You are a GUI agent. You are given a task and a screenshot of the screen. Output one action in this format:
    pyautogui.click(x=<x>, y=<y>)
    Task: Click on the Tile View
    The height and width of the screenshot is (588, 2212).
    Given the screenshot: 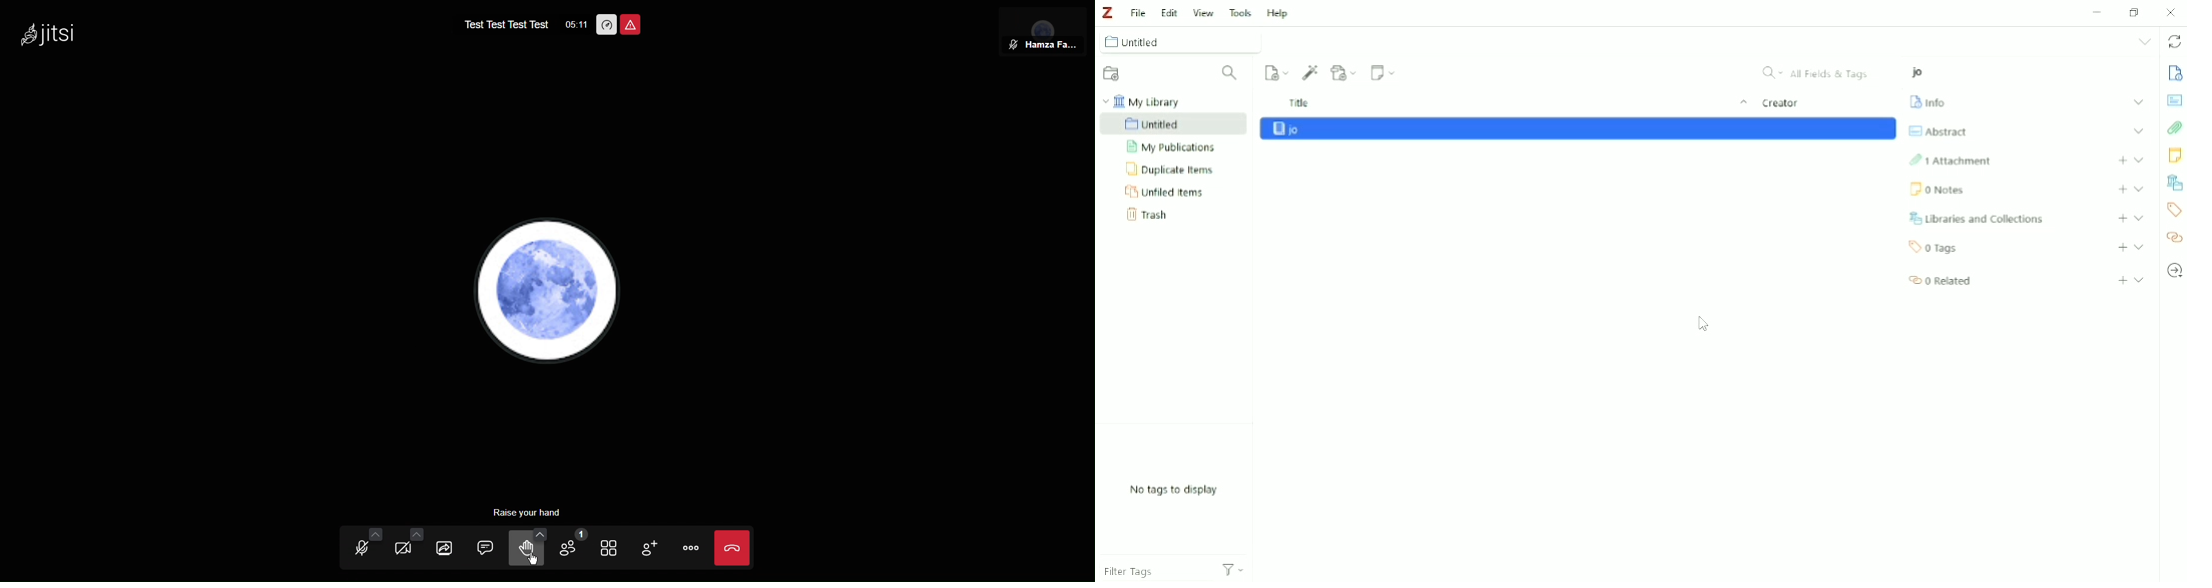 What is the action you would take?
    pyautogui.click(x=615, y=547)
    